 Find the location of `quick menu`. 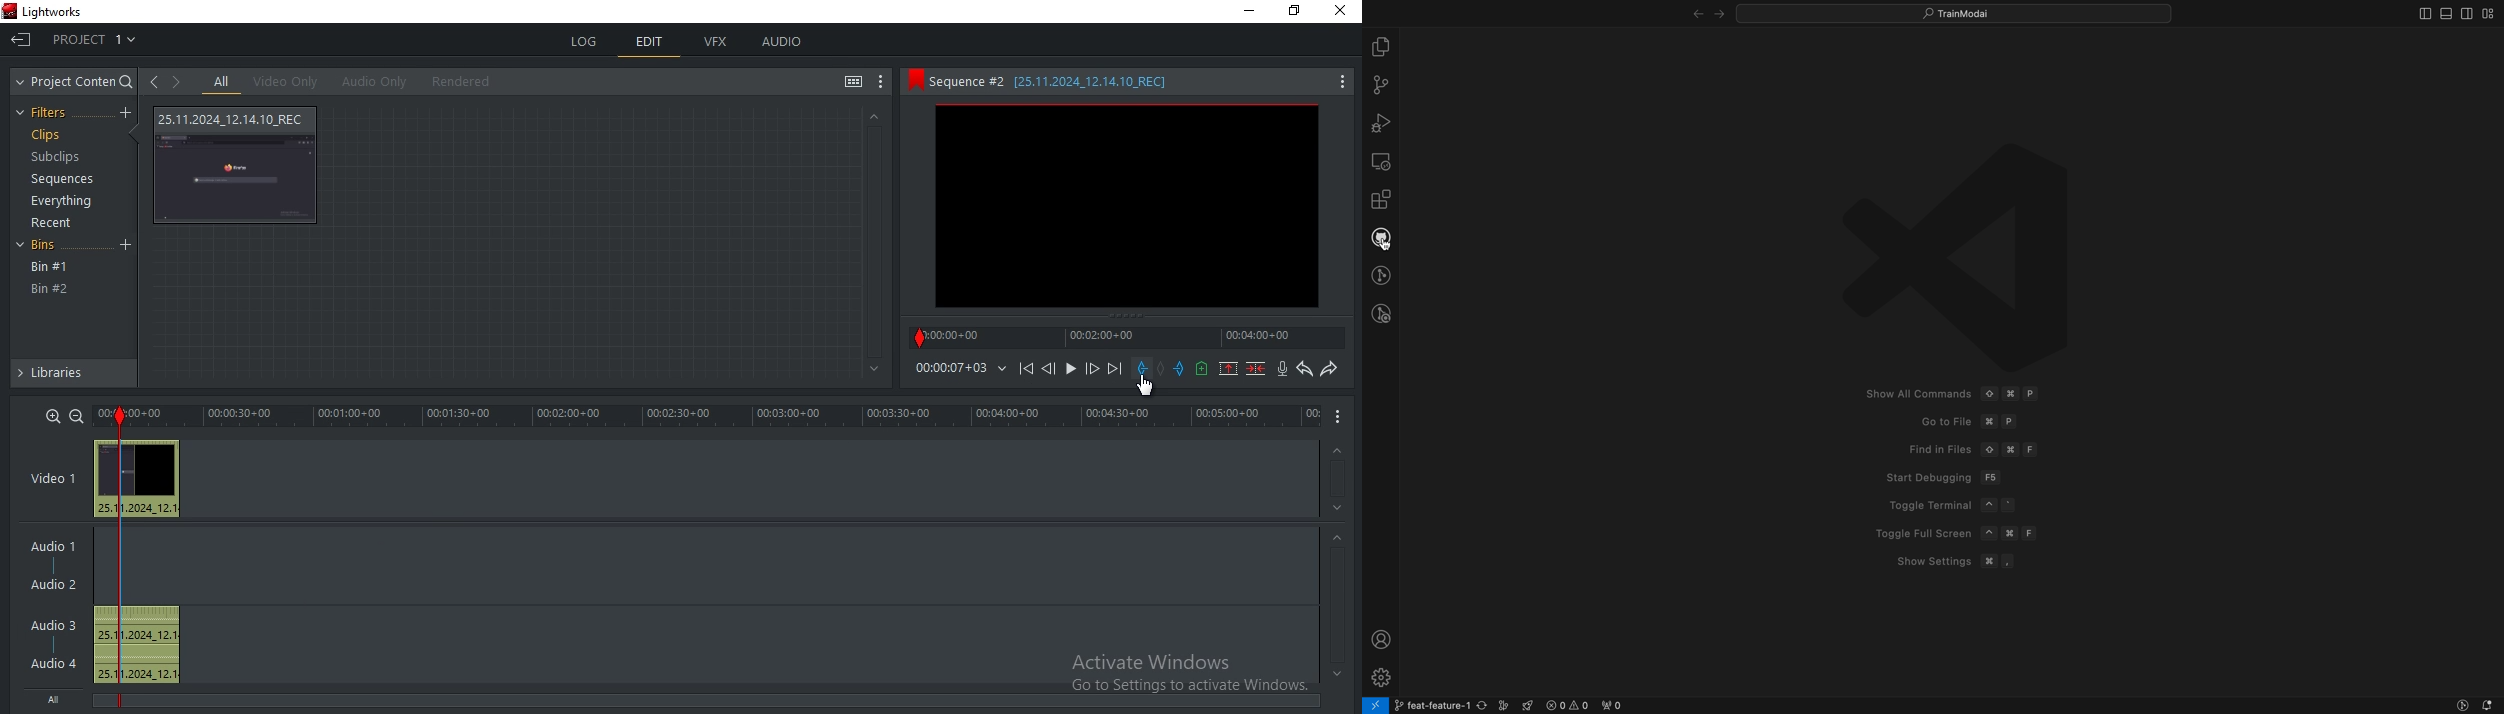

quick menu is located at coordinates (1955, 11).